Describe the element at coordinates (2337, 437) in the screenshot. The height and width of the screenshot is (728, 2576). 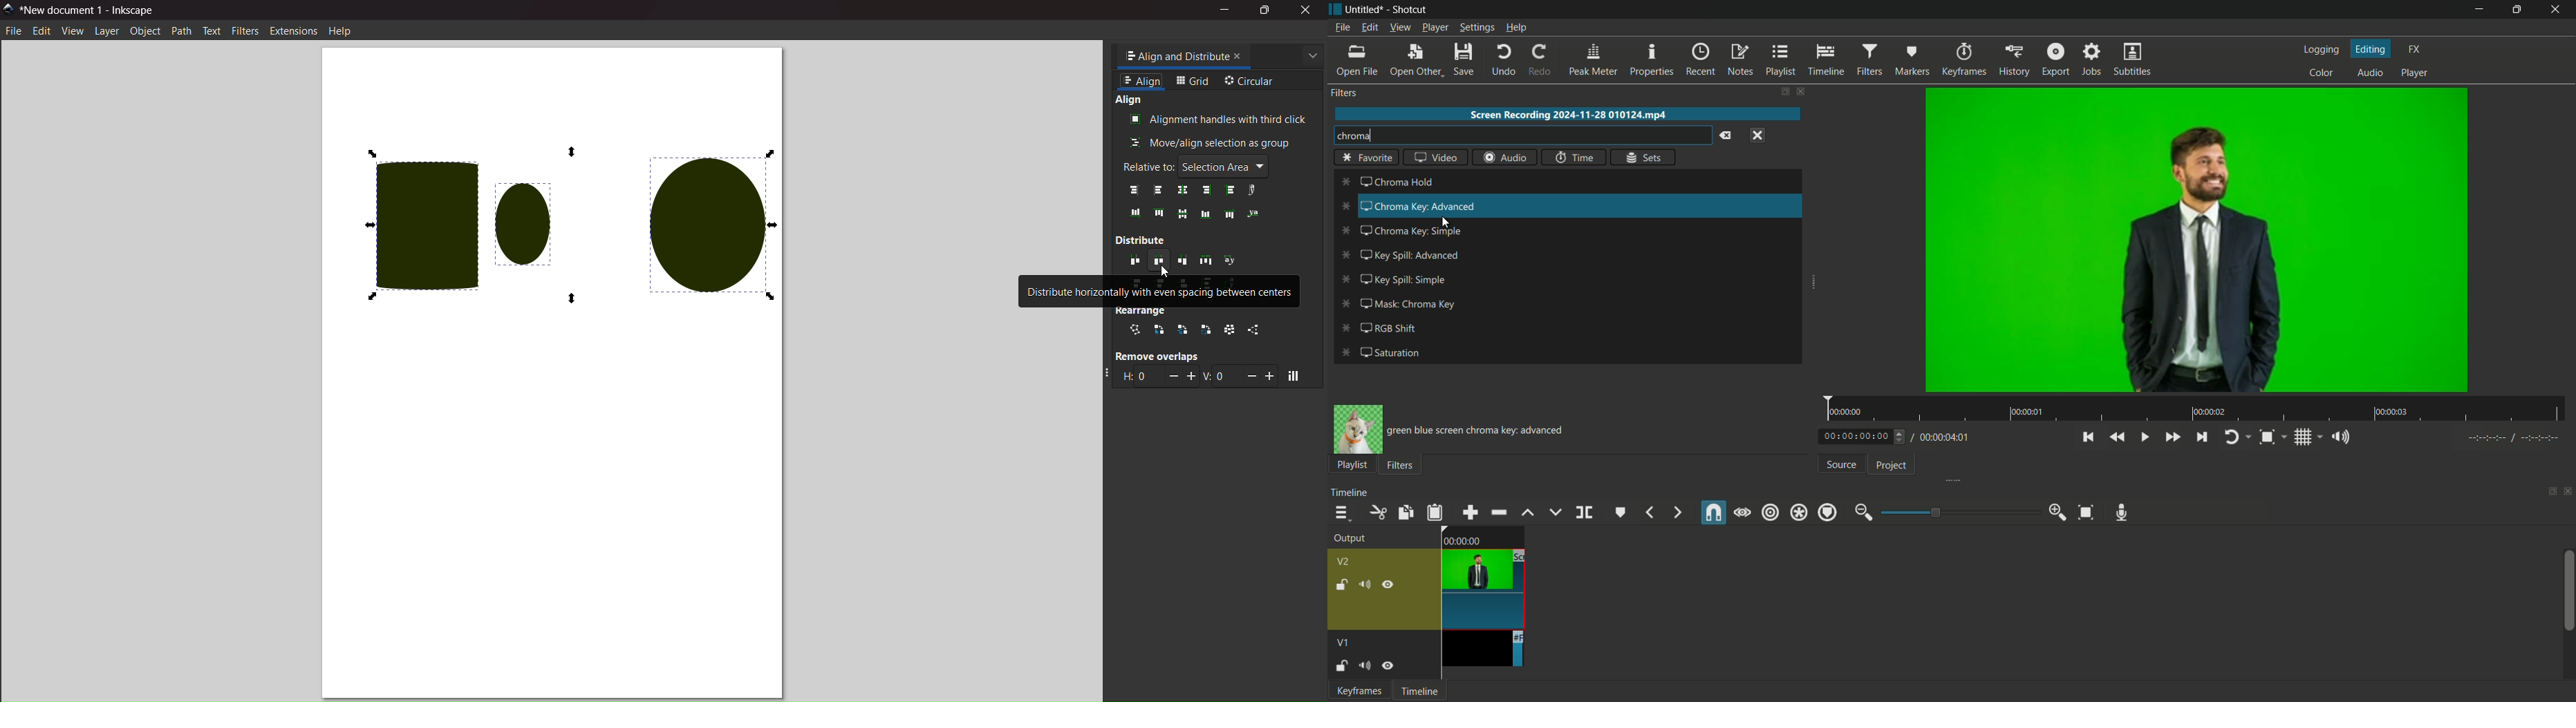
I see `show volume control` at that location.